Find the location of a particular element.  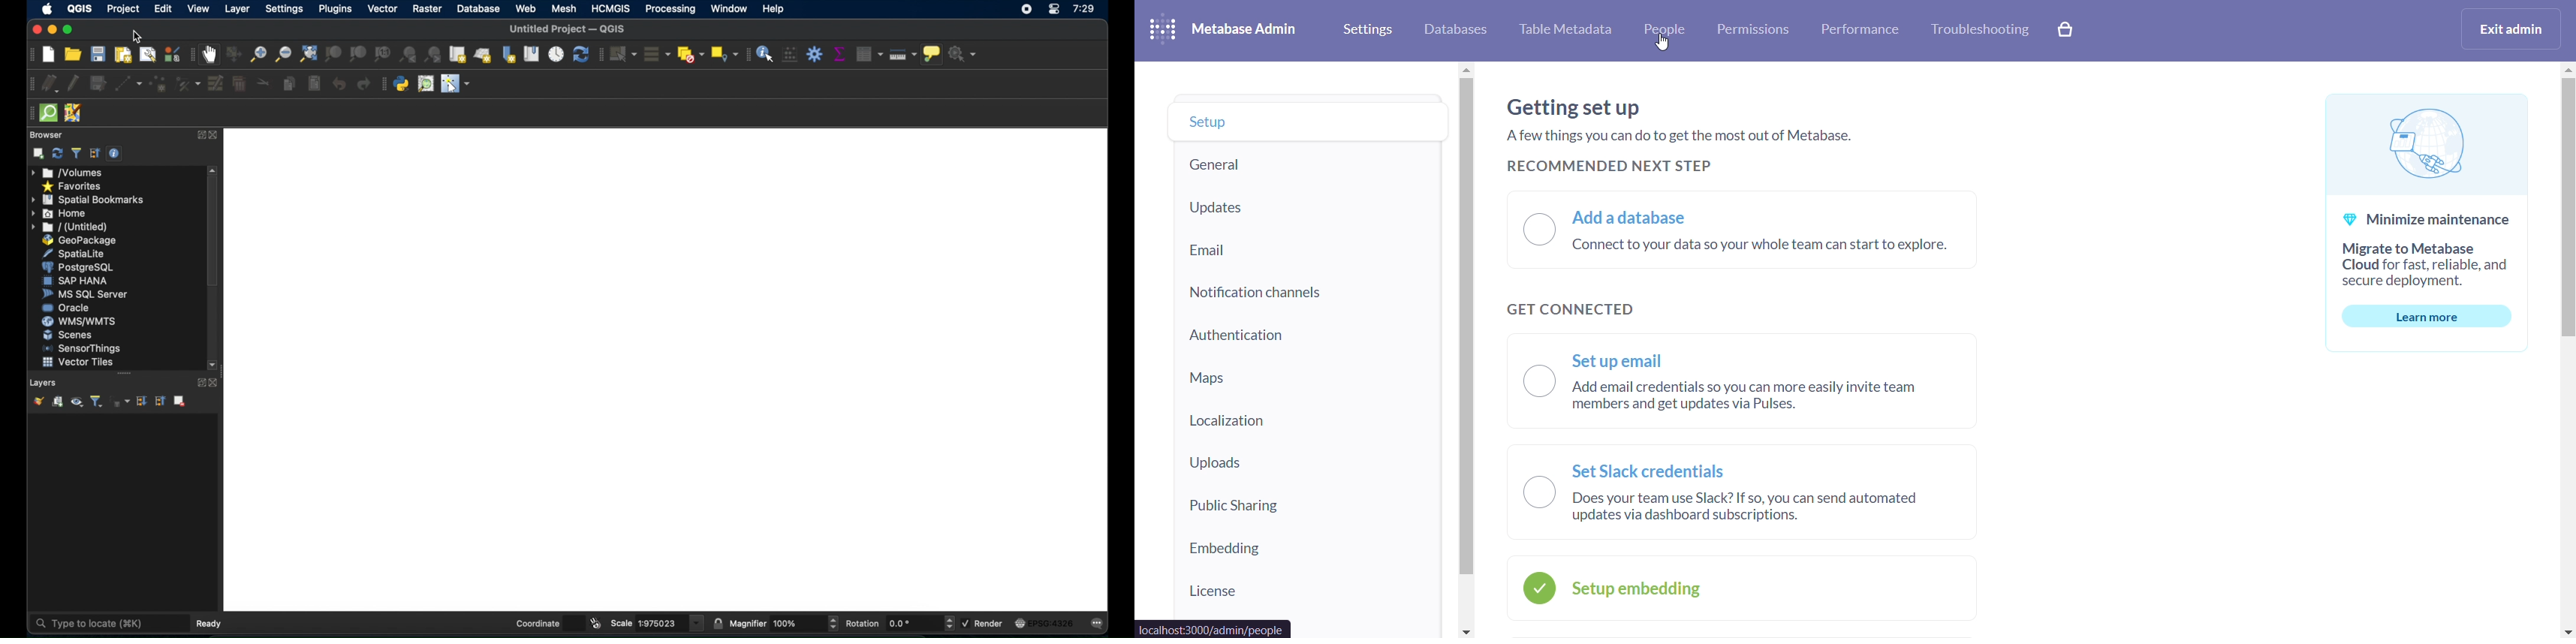

help is located at coordinates (775, 9).